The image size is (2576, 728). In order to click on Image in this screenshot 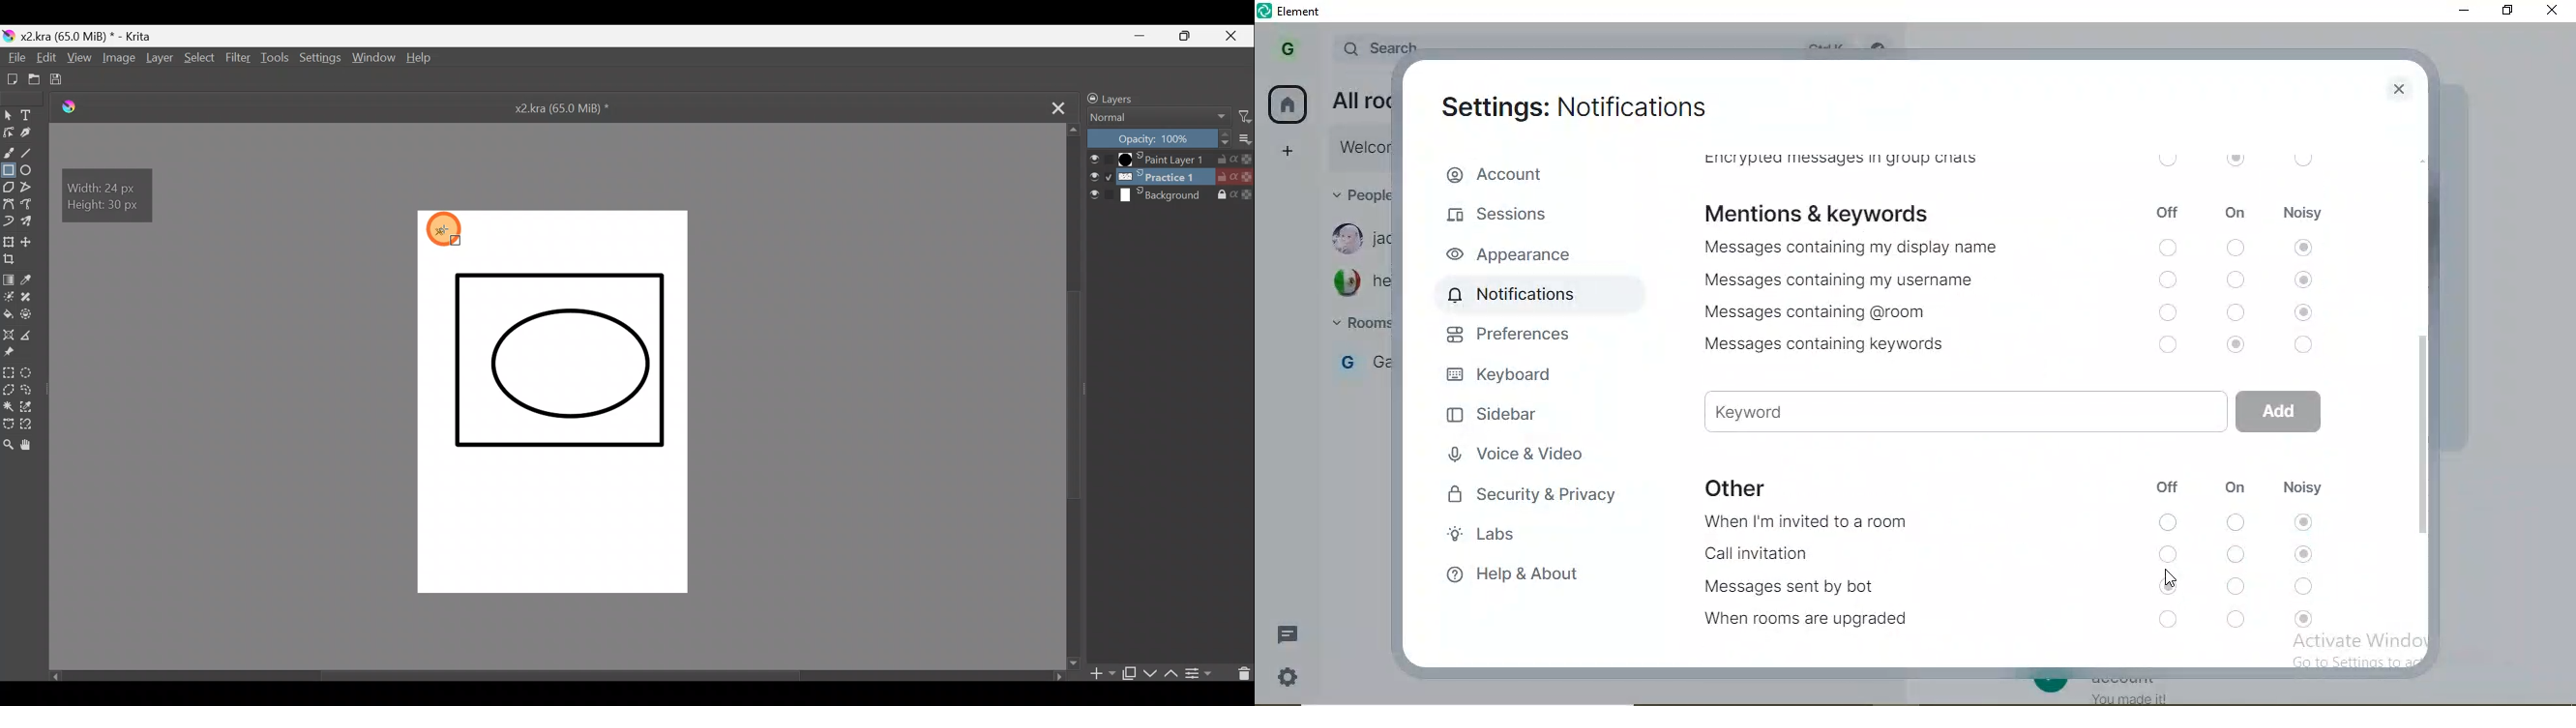, I will do `click(116, 59)`.